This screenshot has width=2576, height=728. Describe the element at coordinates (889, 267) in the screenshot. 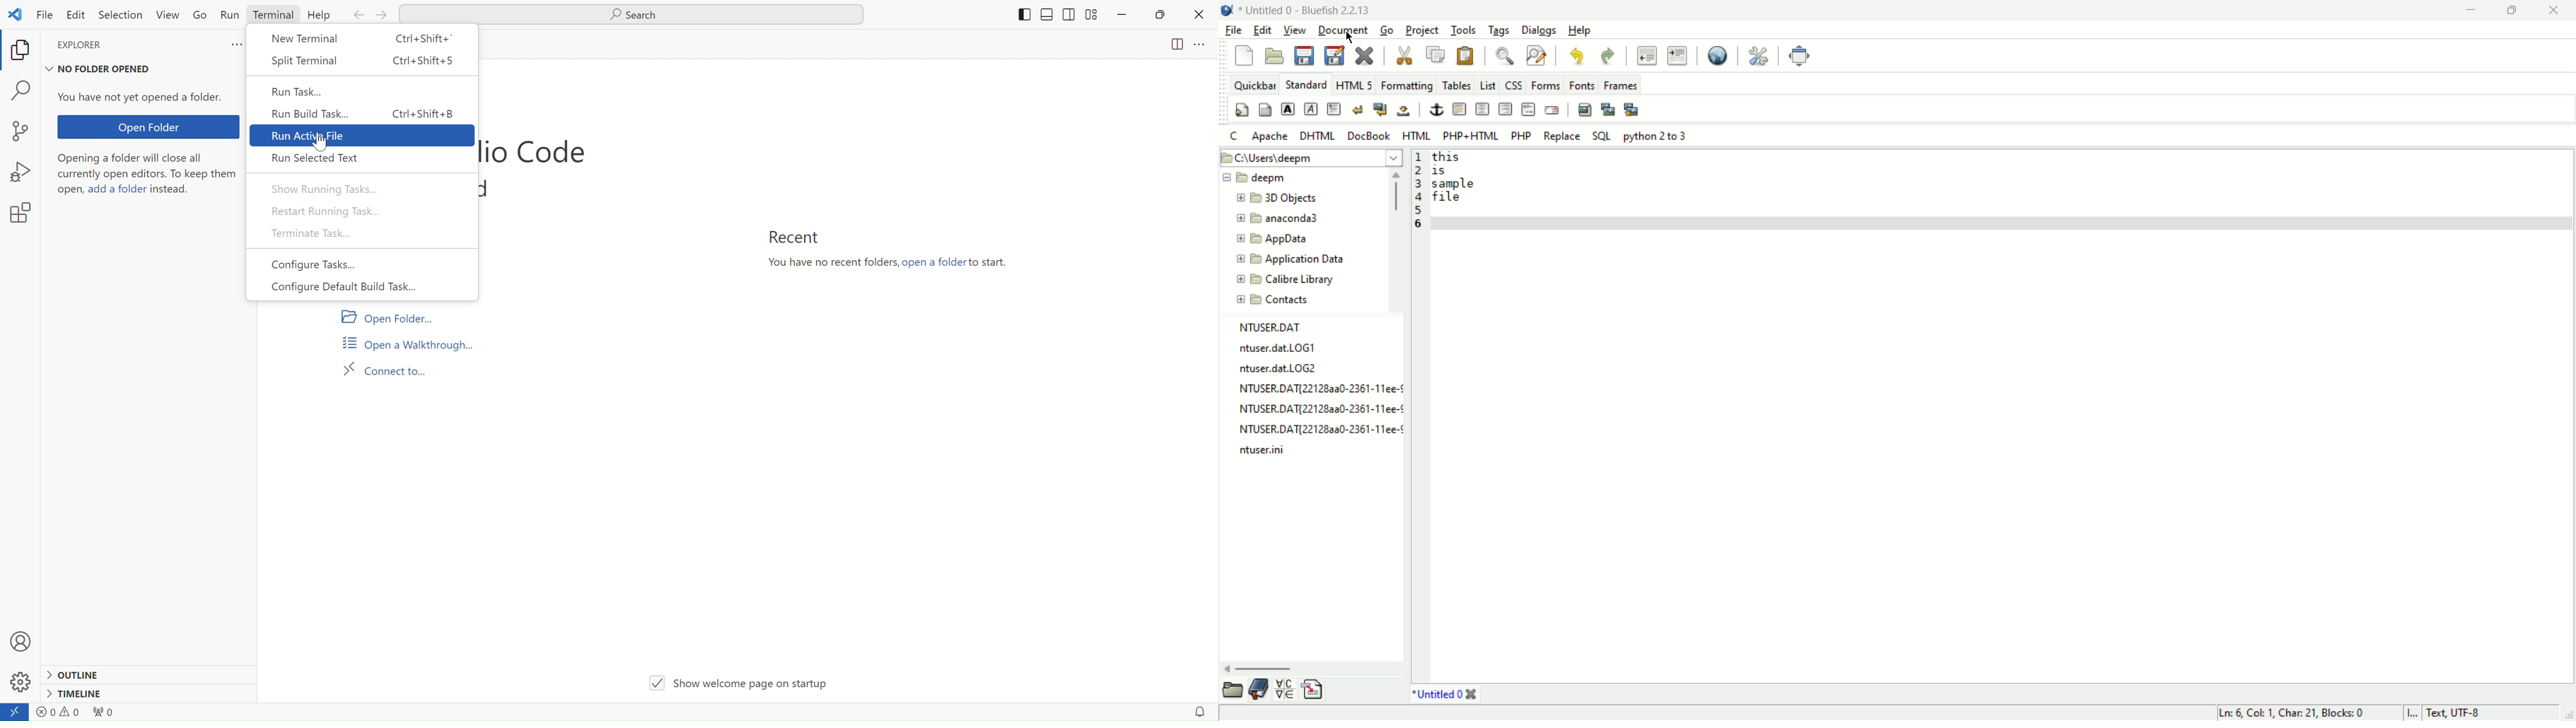

I see `You have no recent folders,open a folder to start` at that location.